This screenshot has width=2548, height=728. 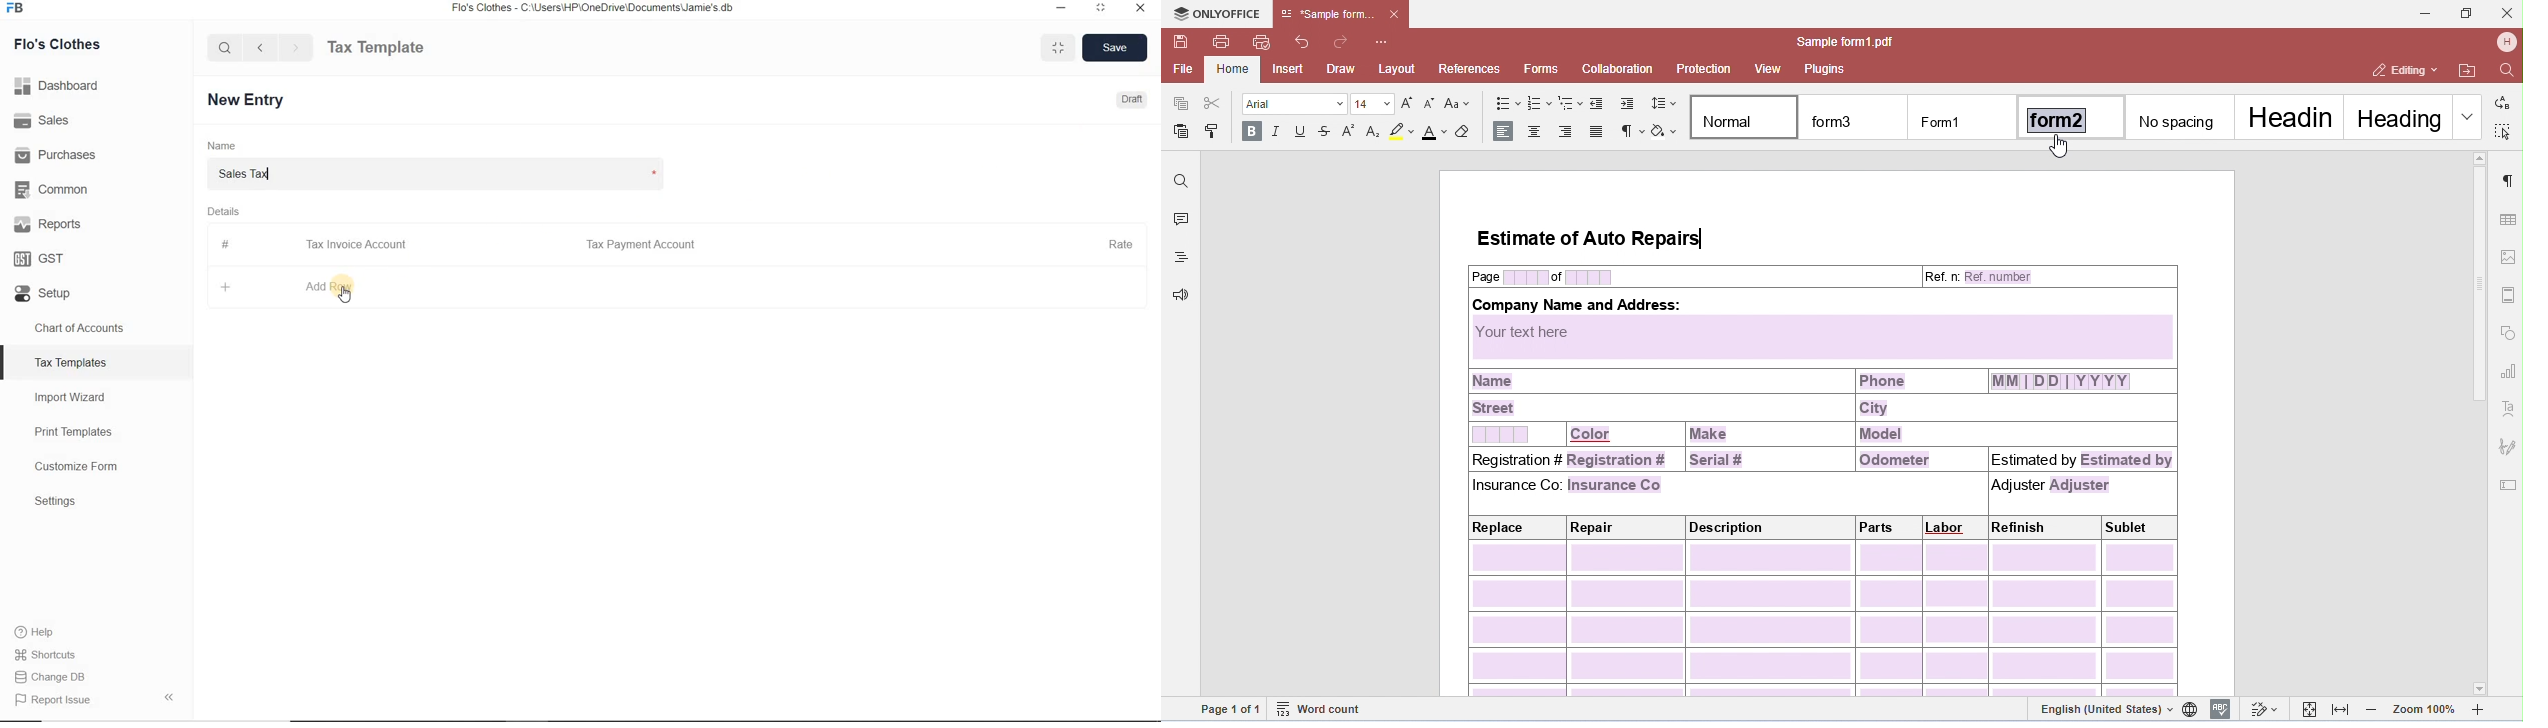 What do you see at coordinates (222, 145) in the screenshot?
I see `Name` at bounding box center [222, 145].